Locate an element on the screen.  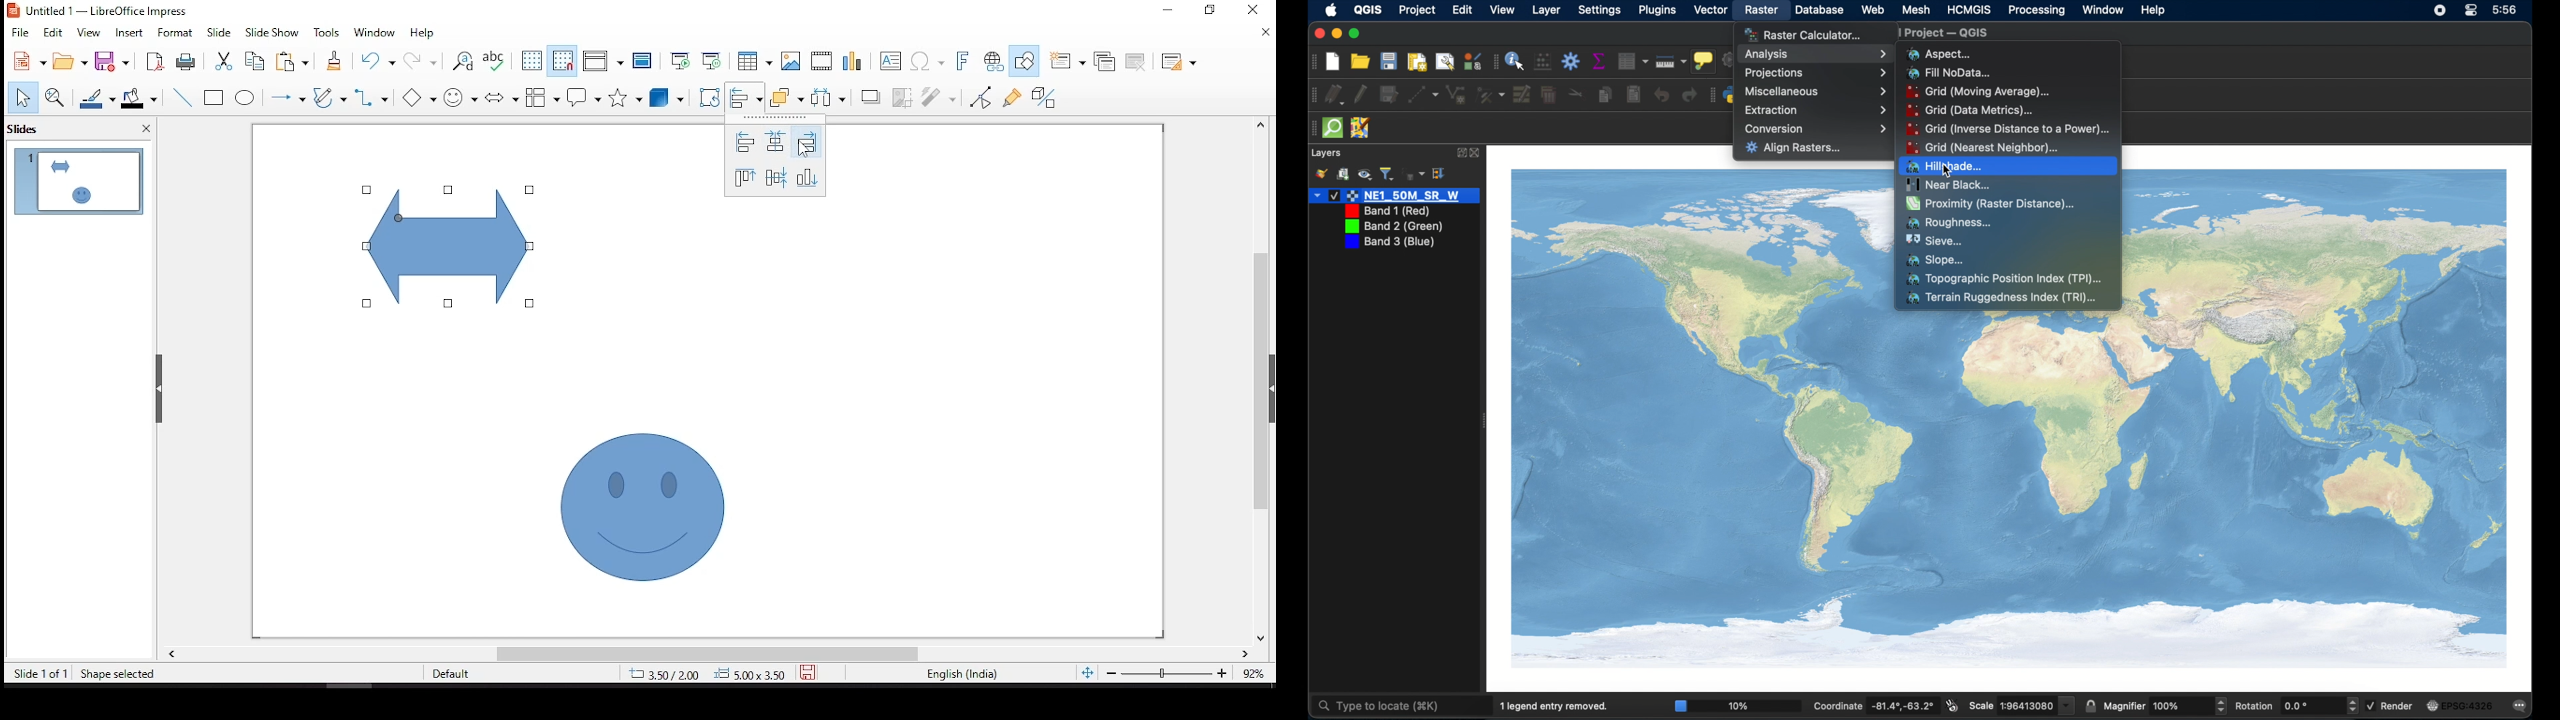
default is located at coordinates (457, 673).